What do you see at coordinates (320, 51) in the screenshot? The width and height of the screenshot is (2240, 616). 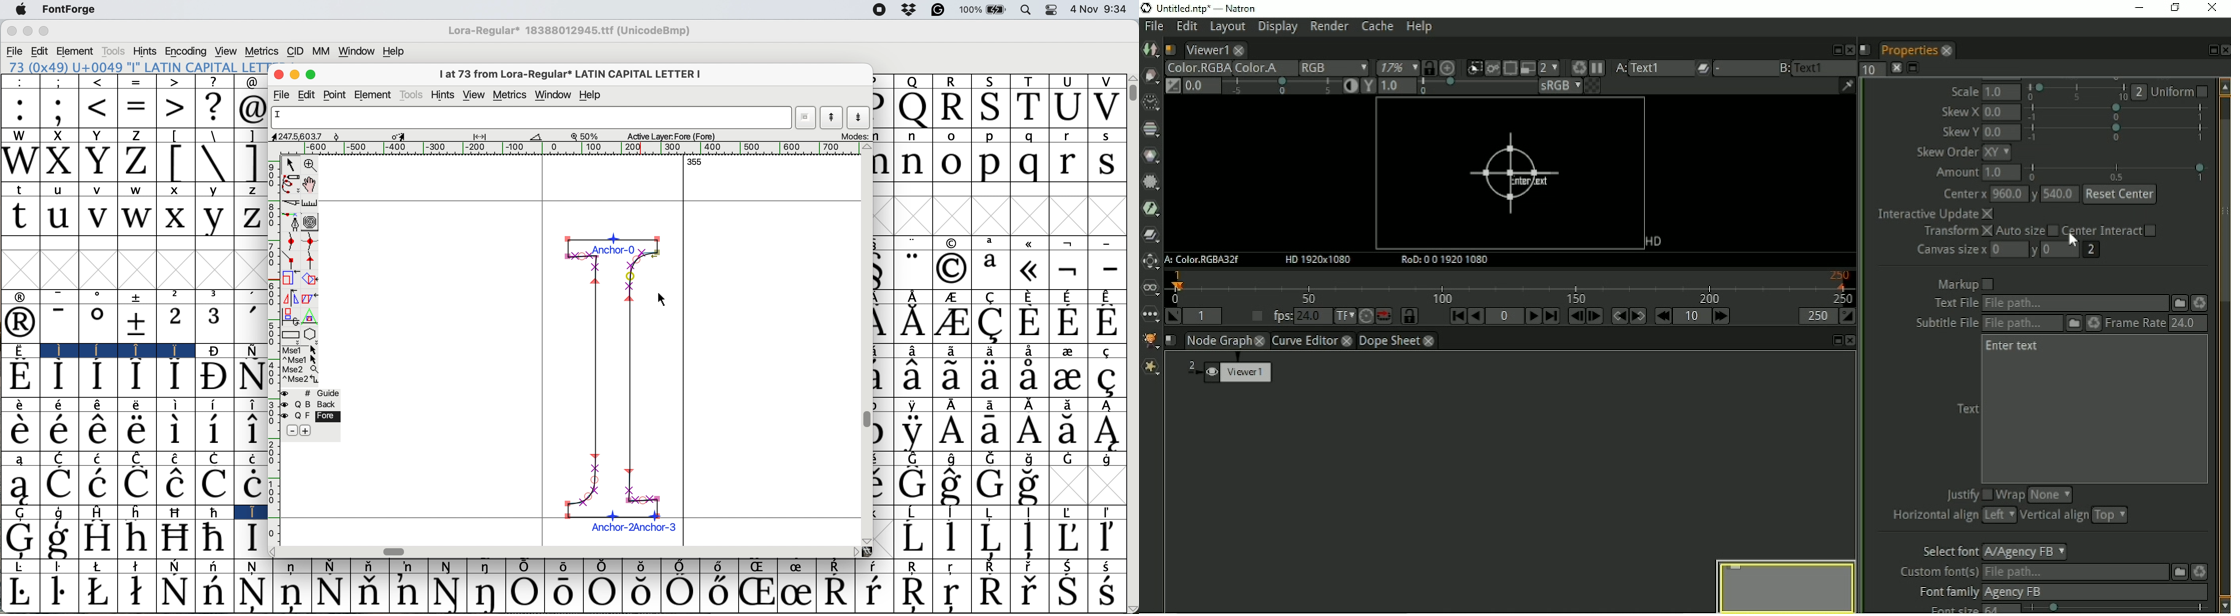 I see `mm` at bounding box center [320, 51].